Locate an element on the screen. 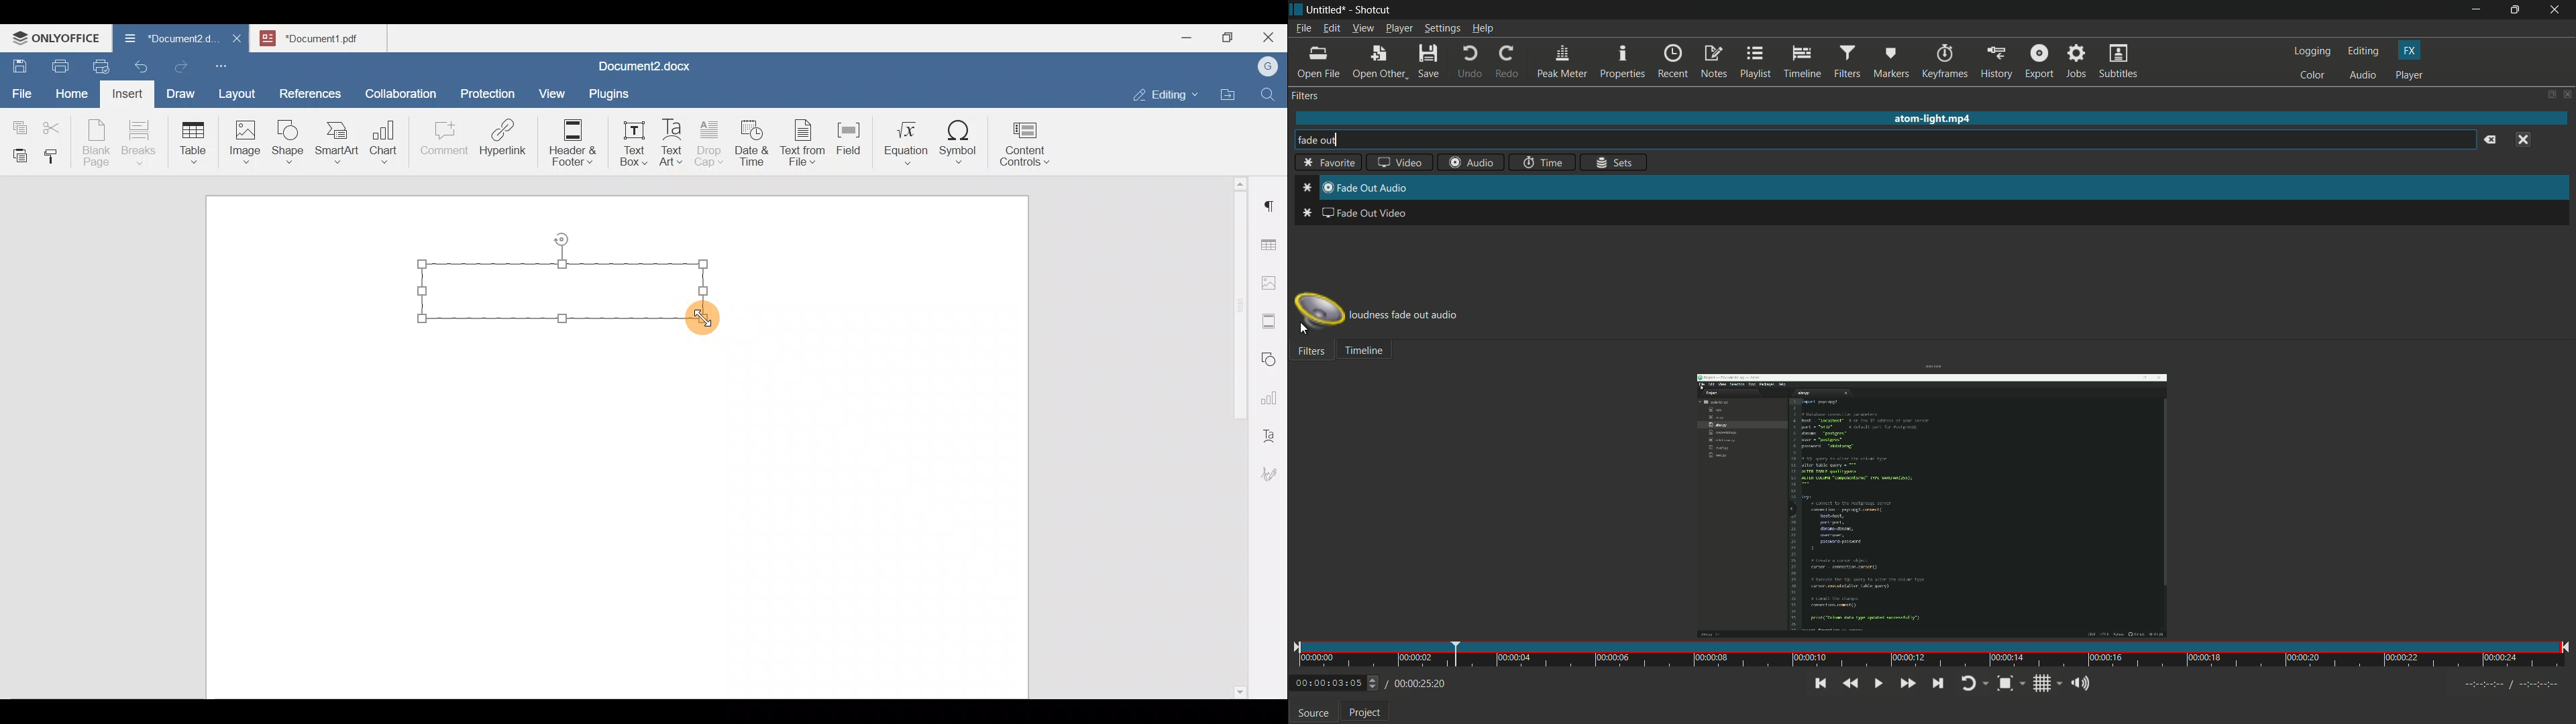 This screenshot has height=728, width=2576. jobs is located at coordinates (2074, 62).